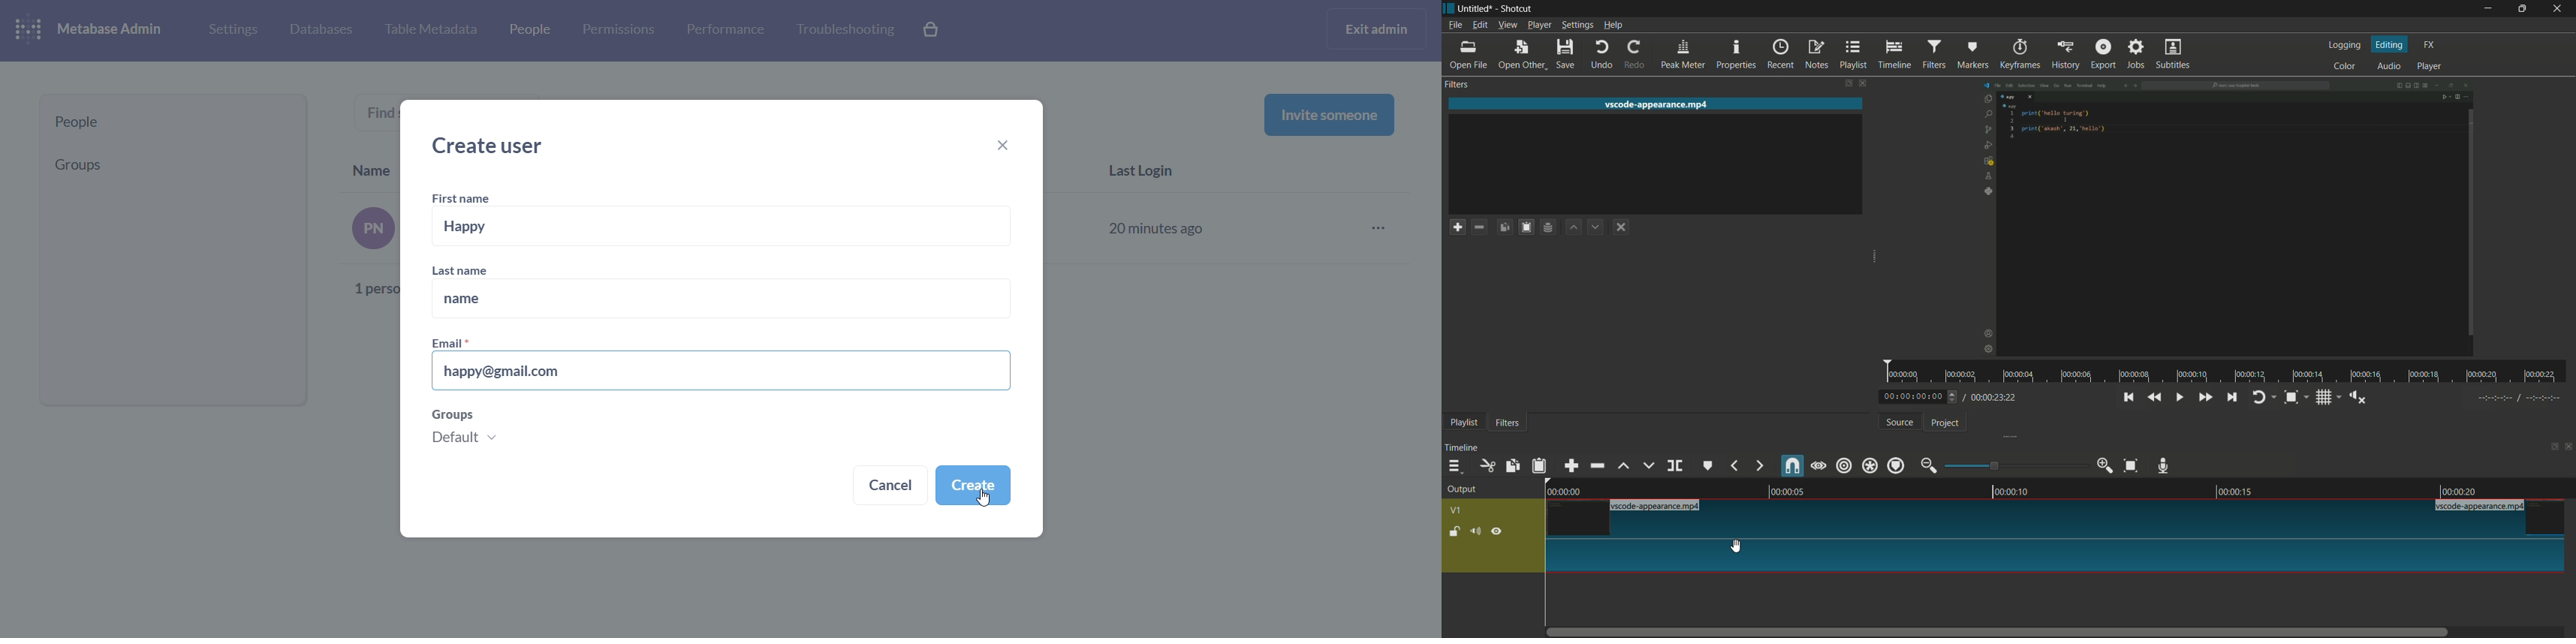 The height and width of the screenshot is (644, 2576). What do you see at coordinates (2482, 507) in the screenshot?
I see `Bll scode-appearance. mp4` at bounding box center [2482, 507].